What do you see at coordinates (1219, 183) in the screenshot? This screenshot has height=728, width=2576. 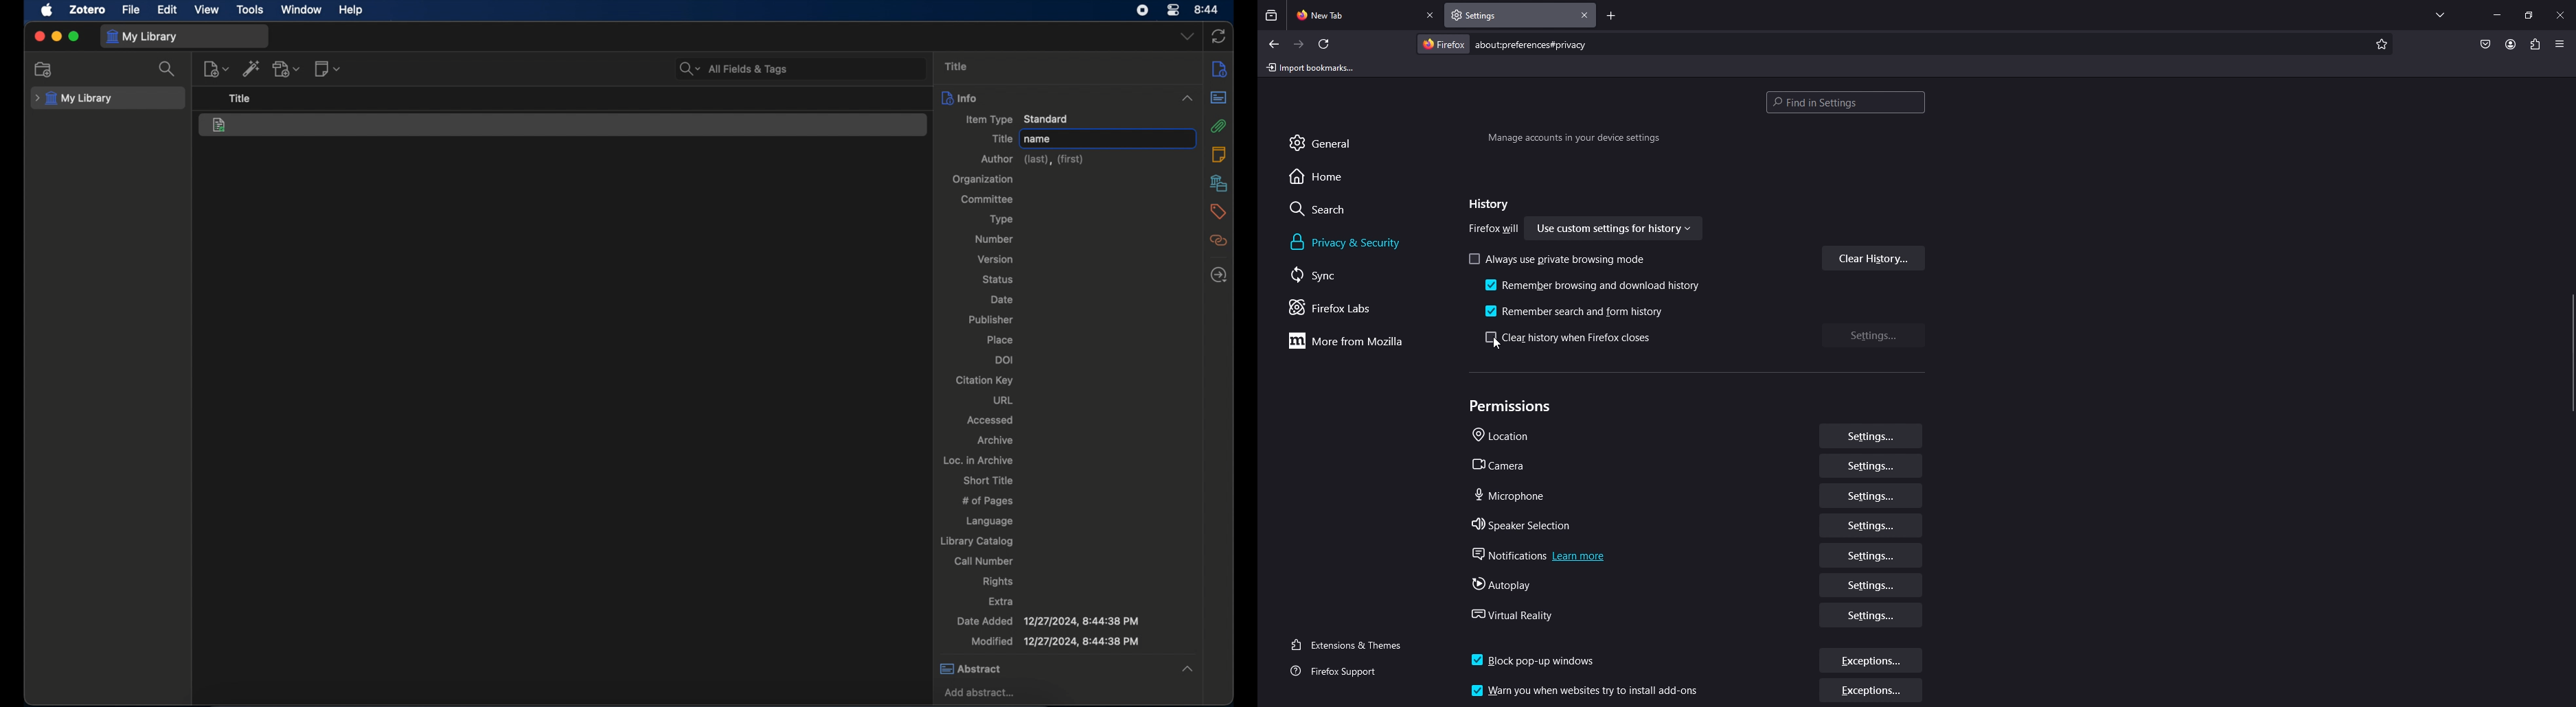 I see `libraries` at bounding box center [1219, 183].